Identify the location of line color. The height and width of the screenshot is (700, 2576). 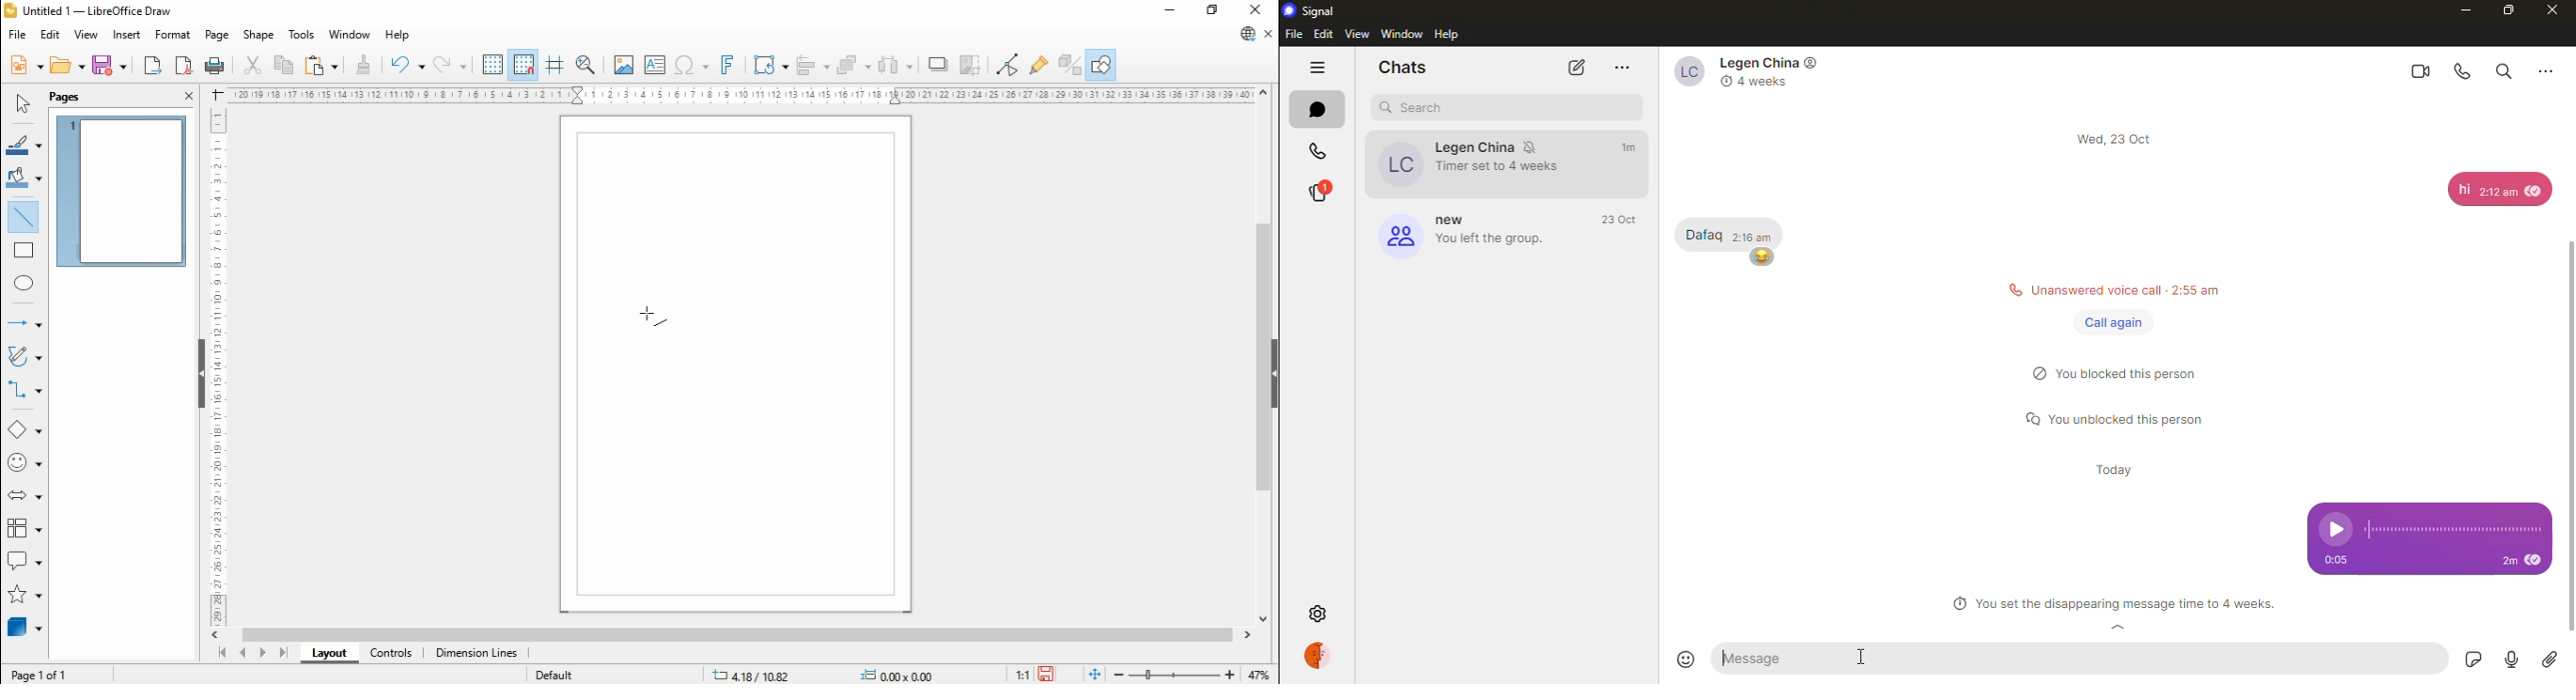
(24, 145).